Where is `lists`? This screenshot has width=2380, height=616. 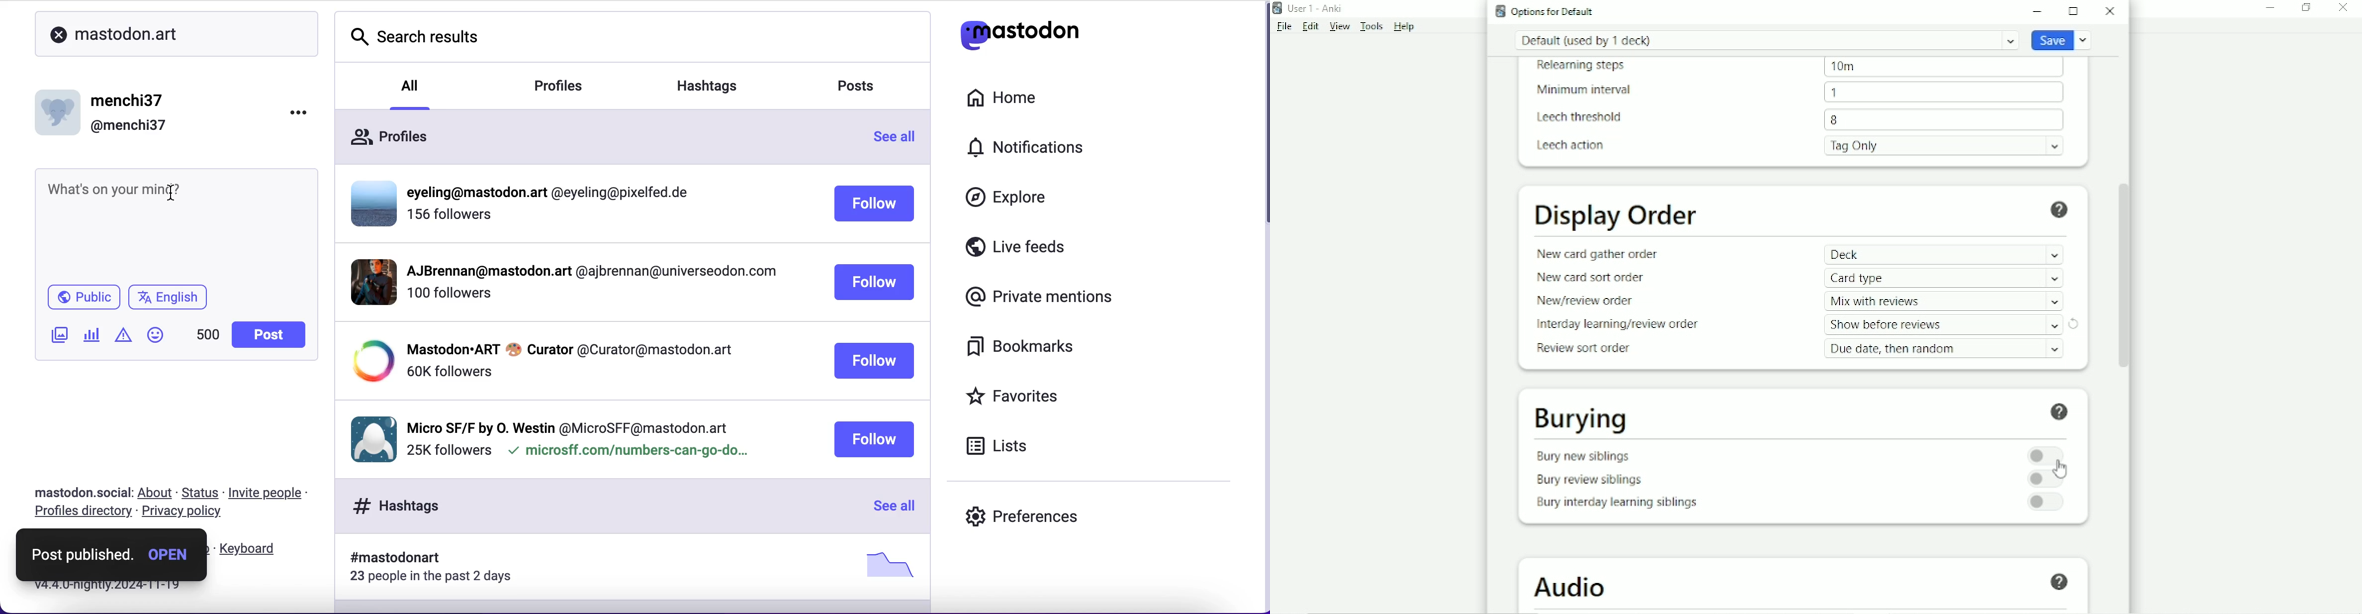
lists is located at coordinates (1006, 449).